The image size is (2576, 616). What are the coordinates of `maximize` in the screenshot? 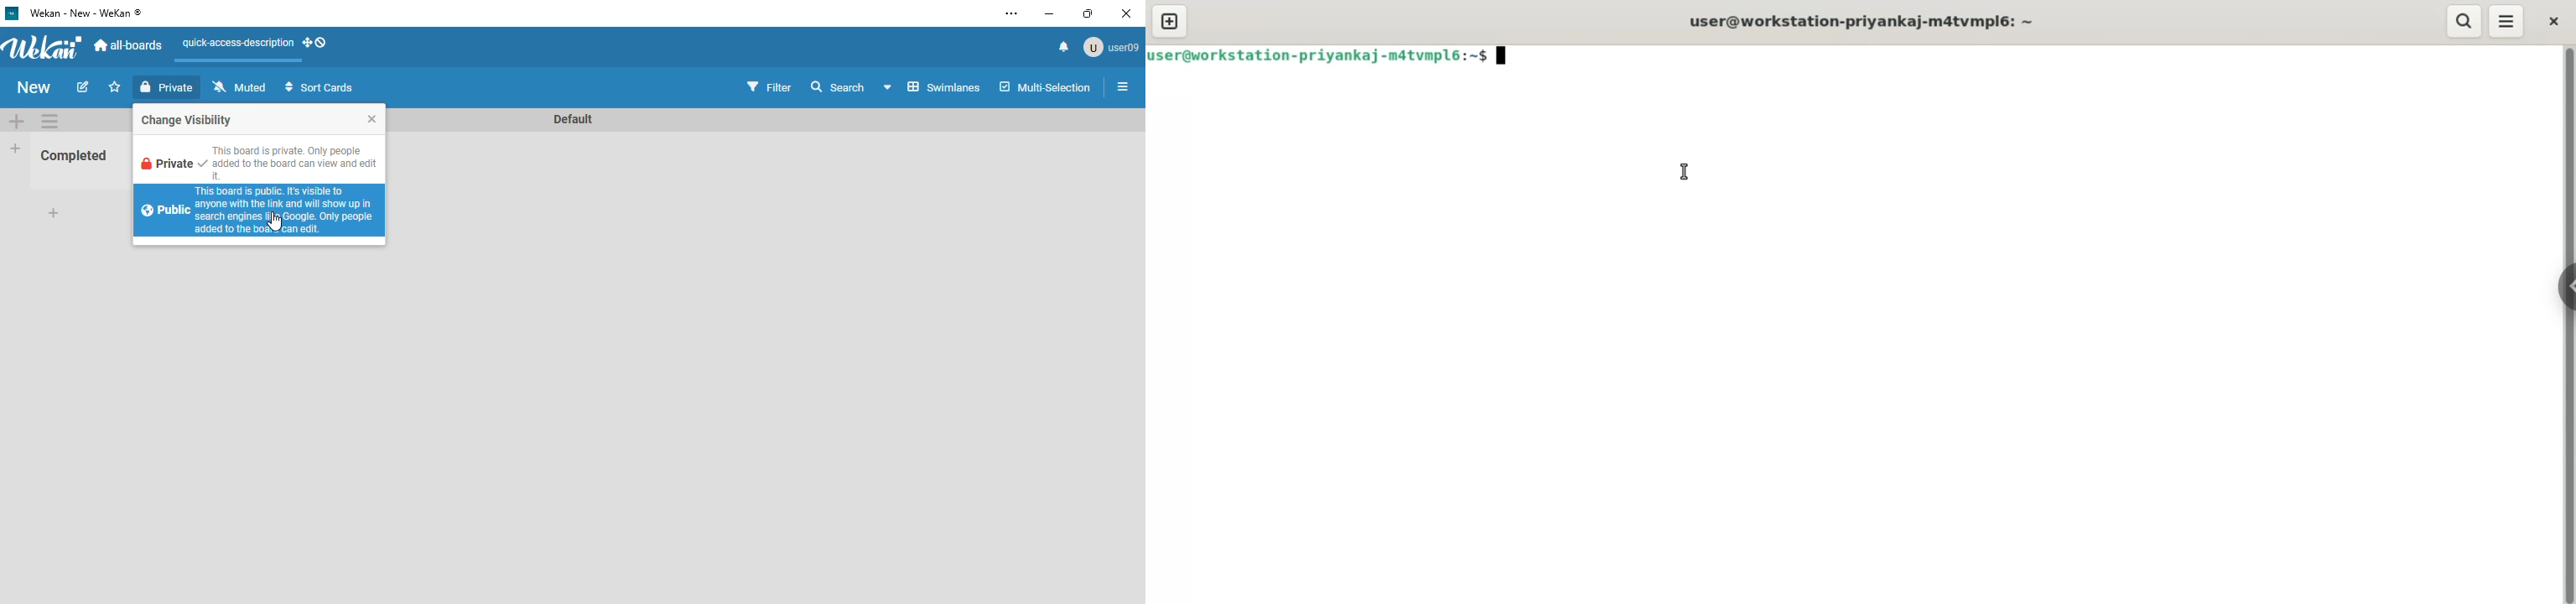 It's located at (1088, 13).